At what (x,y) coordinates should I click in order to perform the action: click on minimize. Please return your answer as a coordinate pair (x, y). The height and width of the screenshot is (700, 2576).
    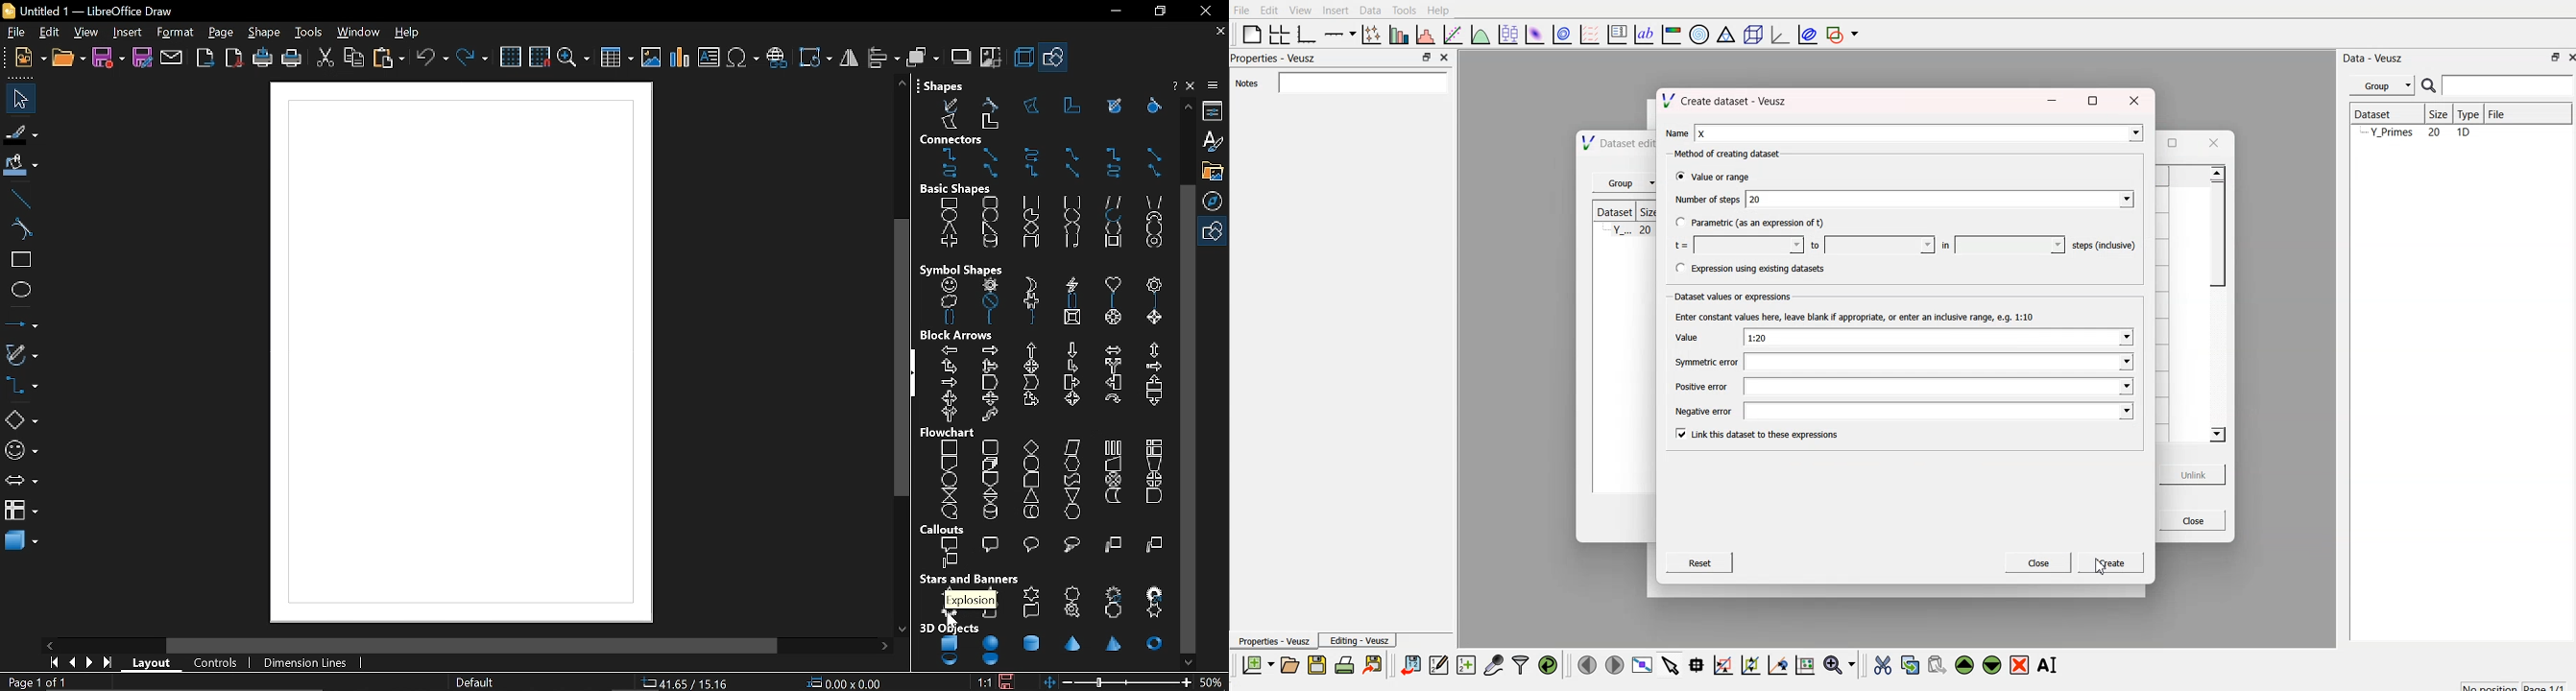
    Looking at the image, I should click on (2049, 100).